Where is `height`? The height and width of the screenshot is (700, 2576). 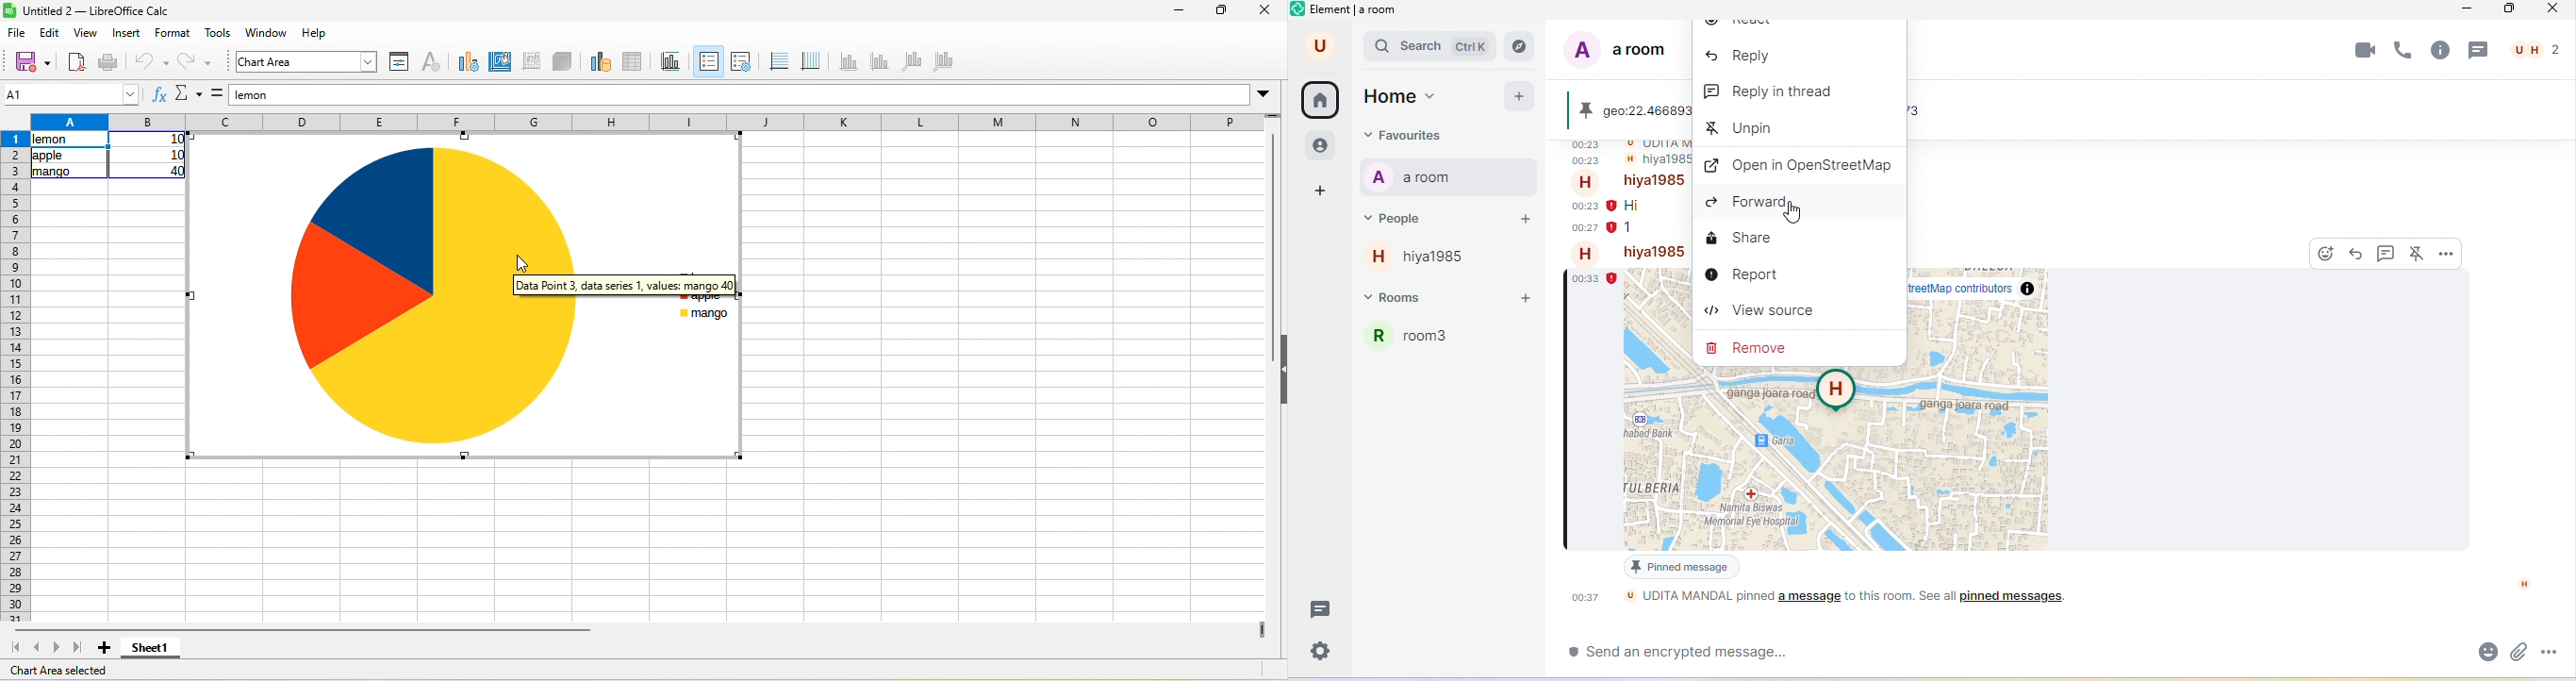
height is located at coordinates (1280, 370).